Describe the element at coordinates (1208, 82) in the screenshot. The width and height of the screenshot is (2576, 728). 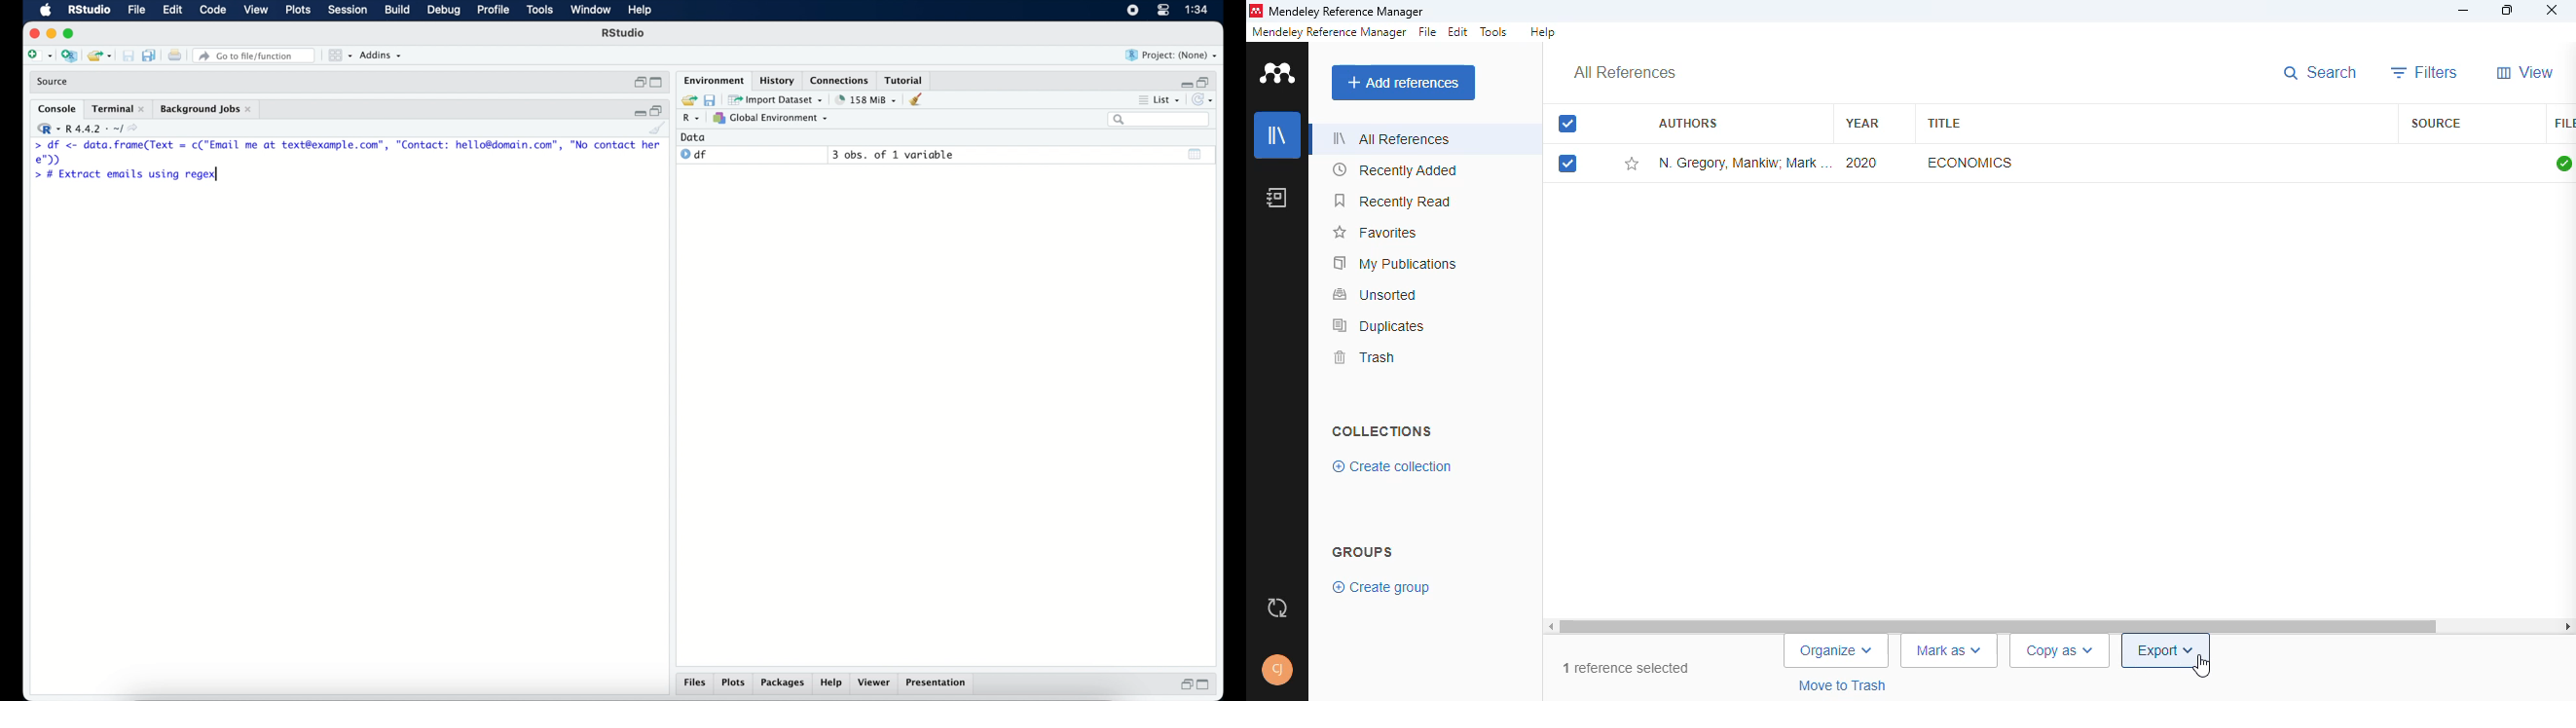
I see `restore down` at that location.